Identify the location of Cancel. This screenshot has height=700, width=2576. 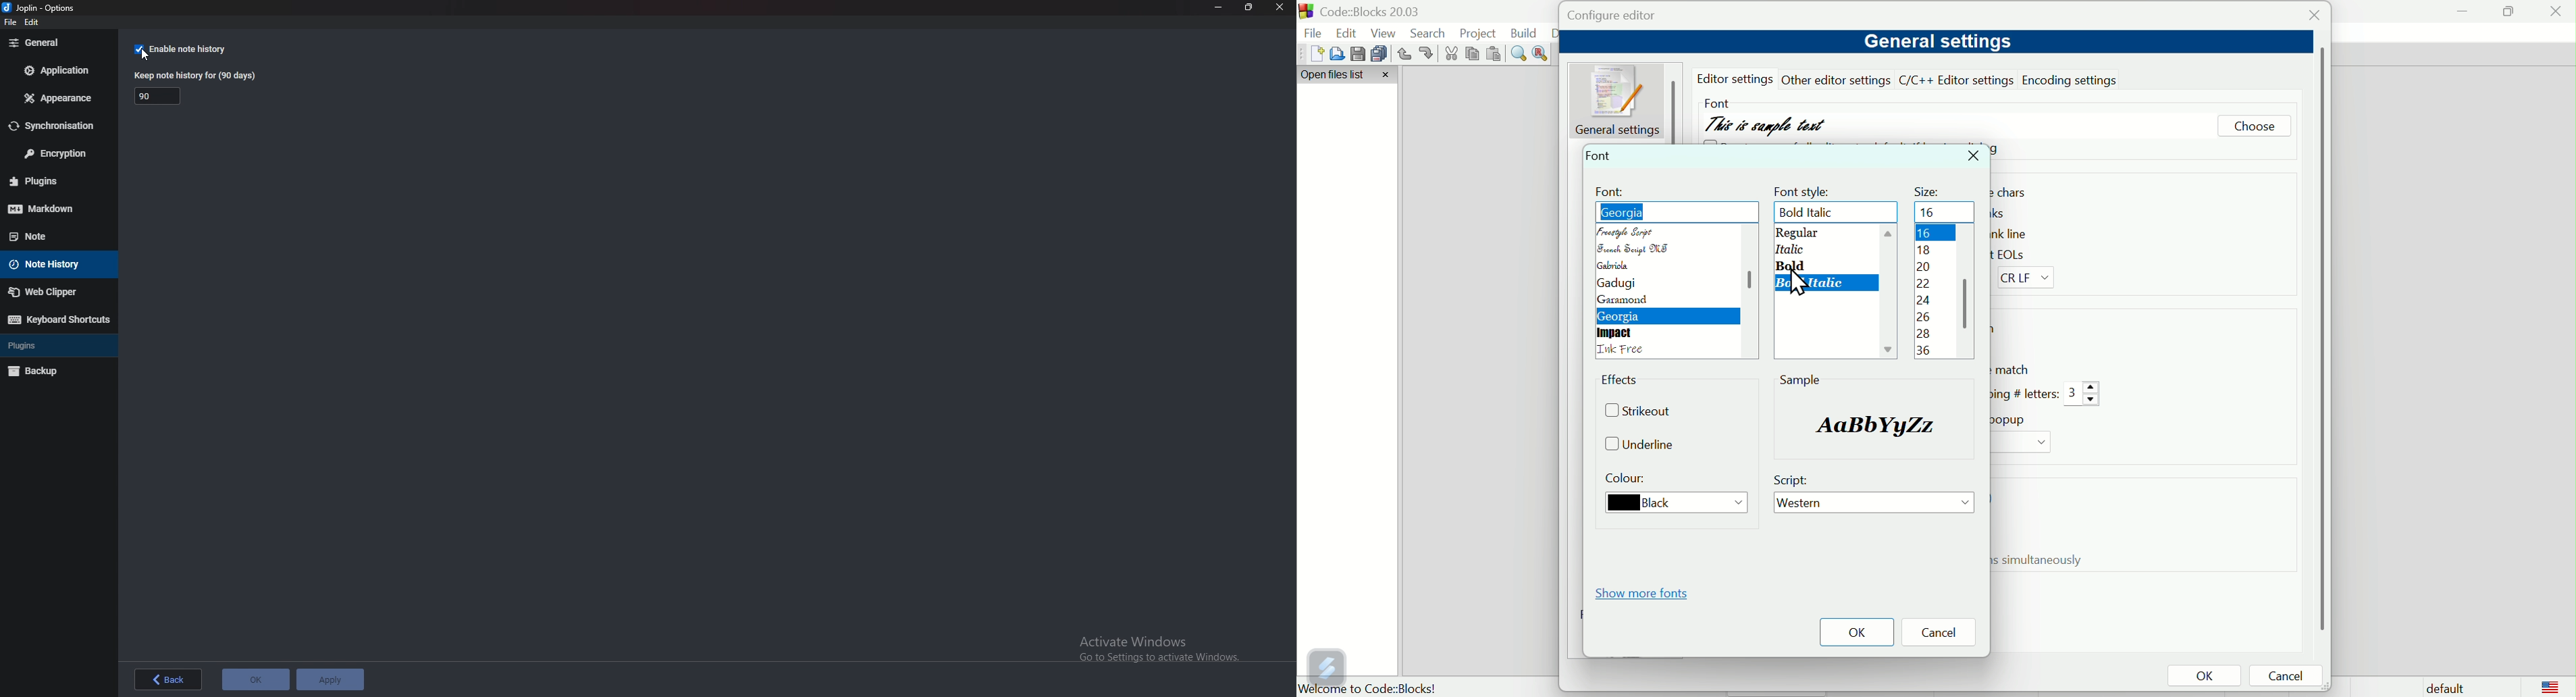
(2290, 677).